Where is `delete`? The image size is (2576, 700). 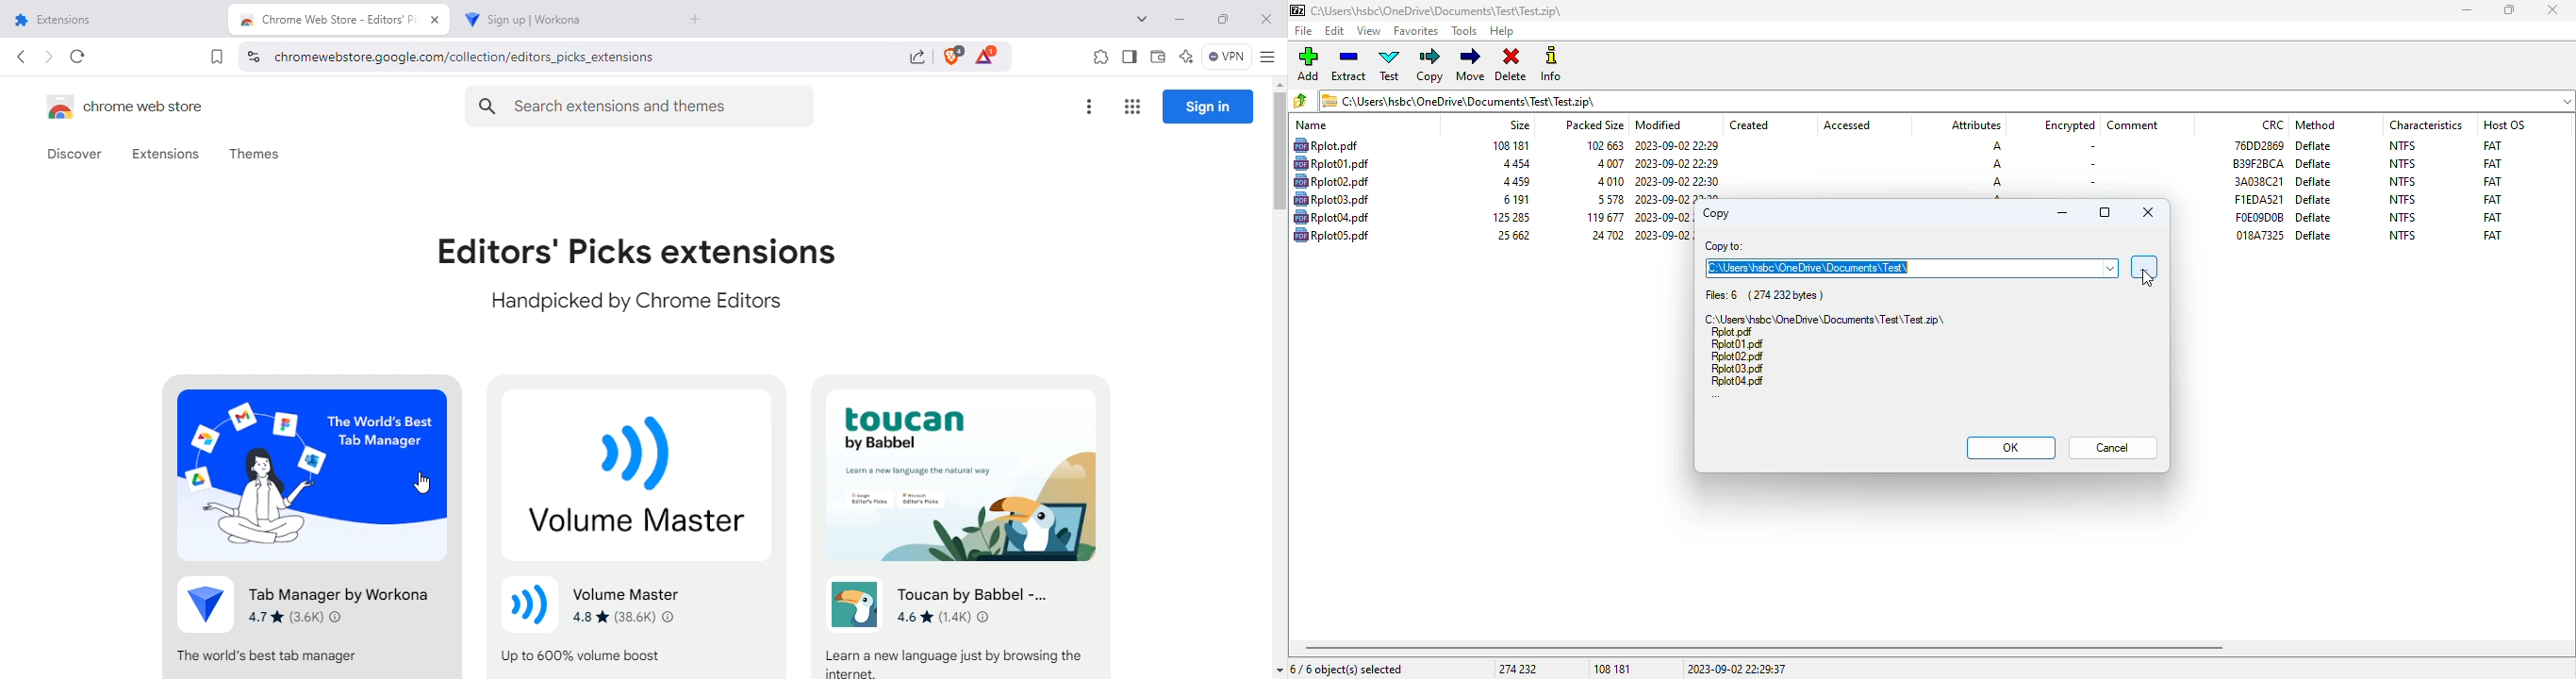
delete is located at coordinates (1511, 65).